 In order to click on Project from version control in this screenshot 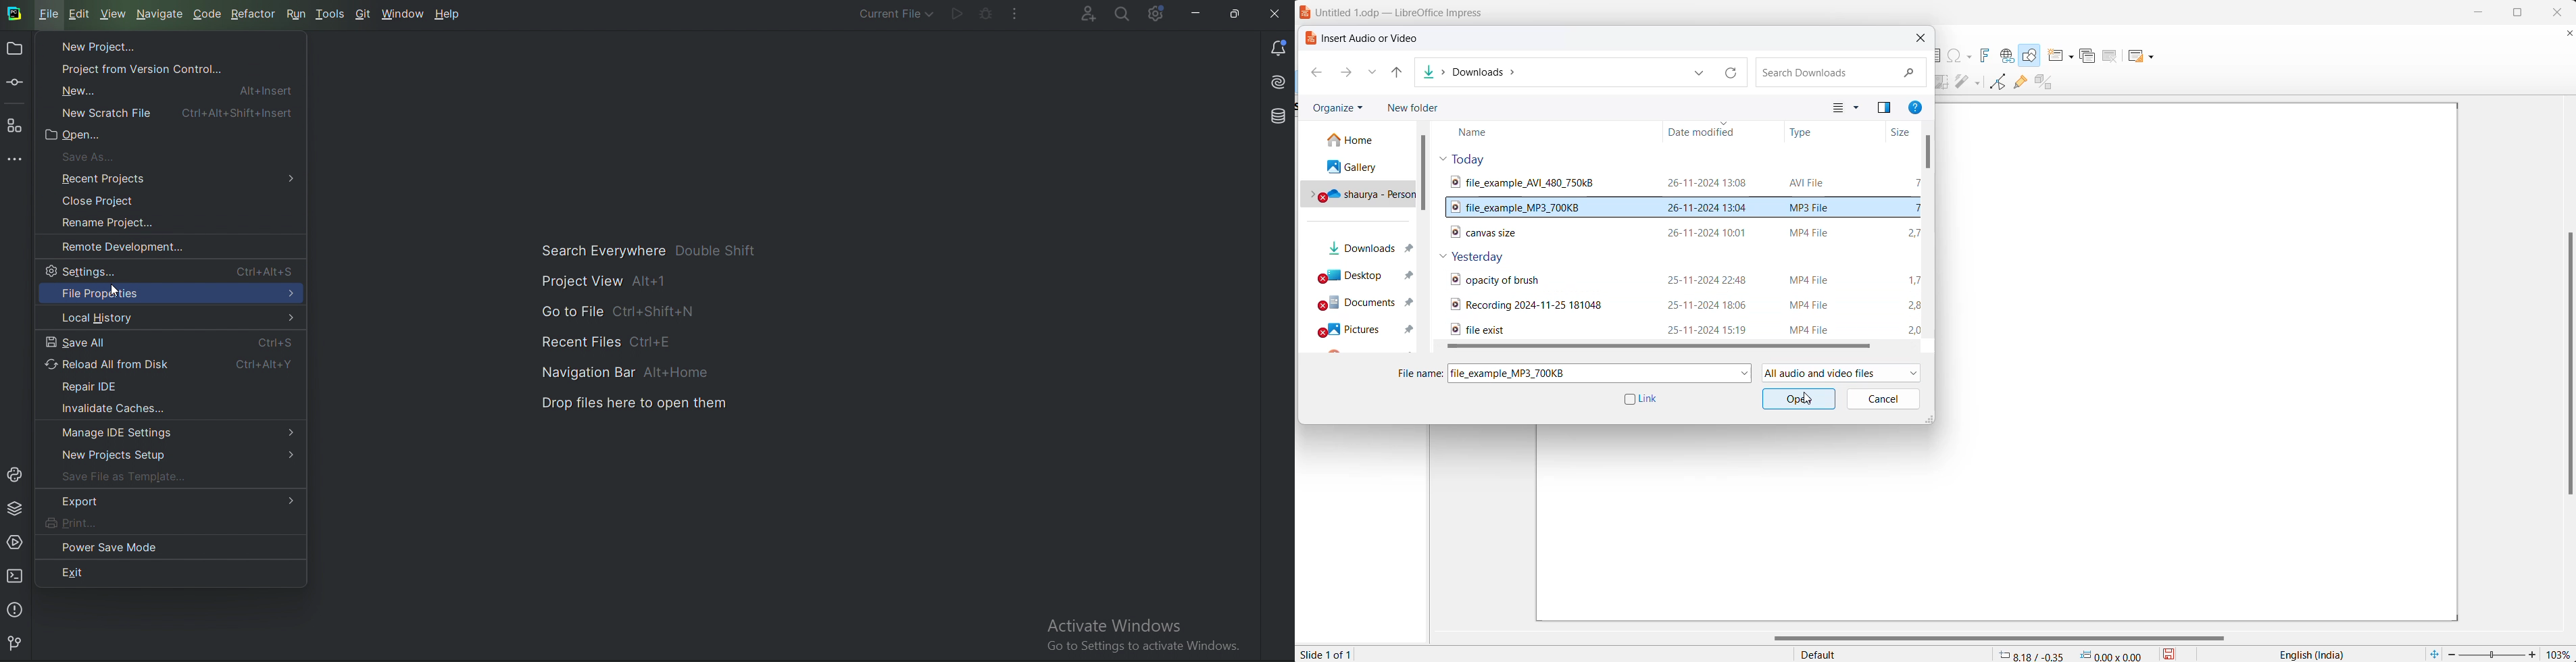, I will do `click(148, 66)`.